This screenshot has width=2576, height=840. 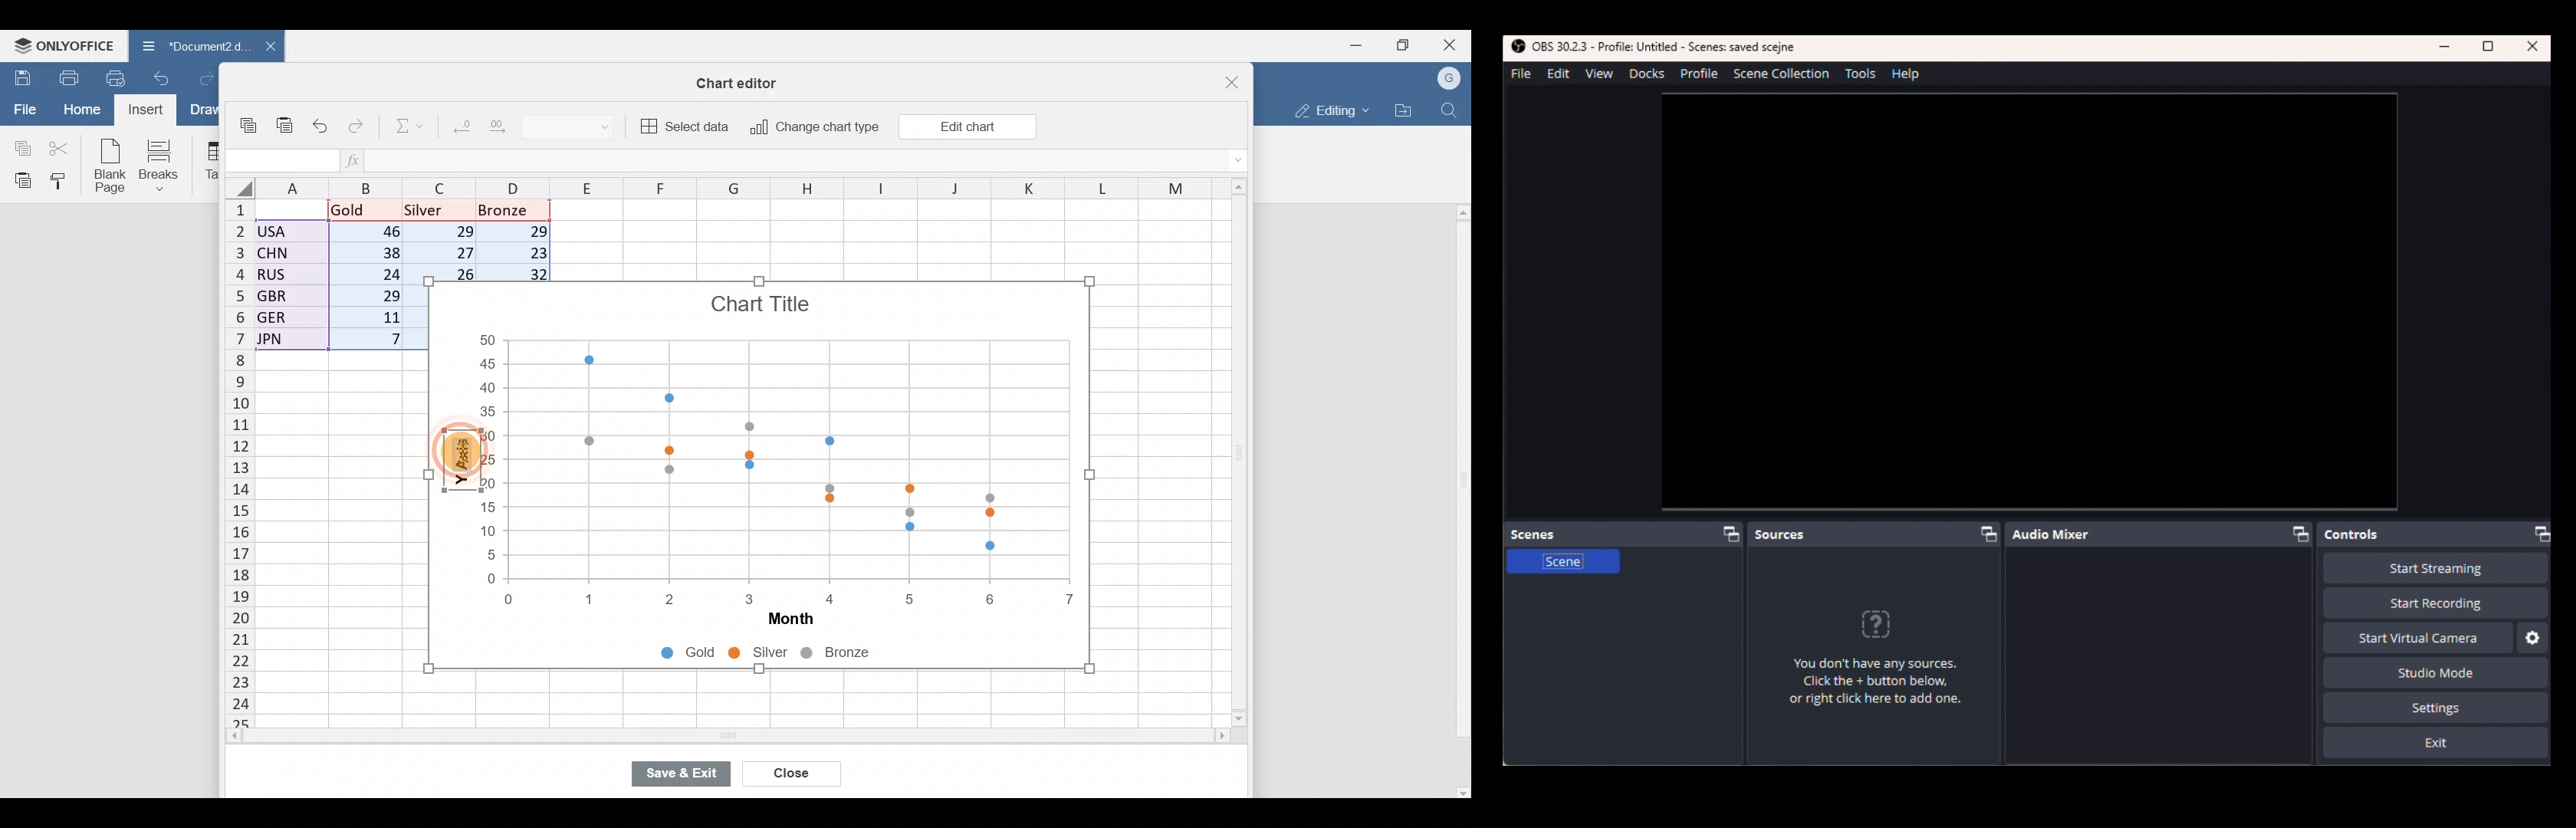 What do you see at coordinates (784, 621) in the screenshot?
I see `Month` at bounding box center [784, 621].